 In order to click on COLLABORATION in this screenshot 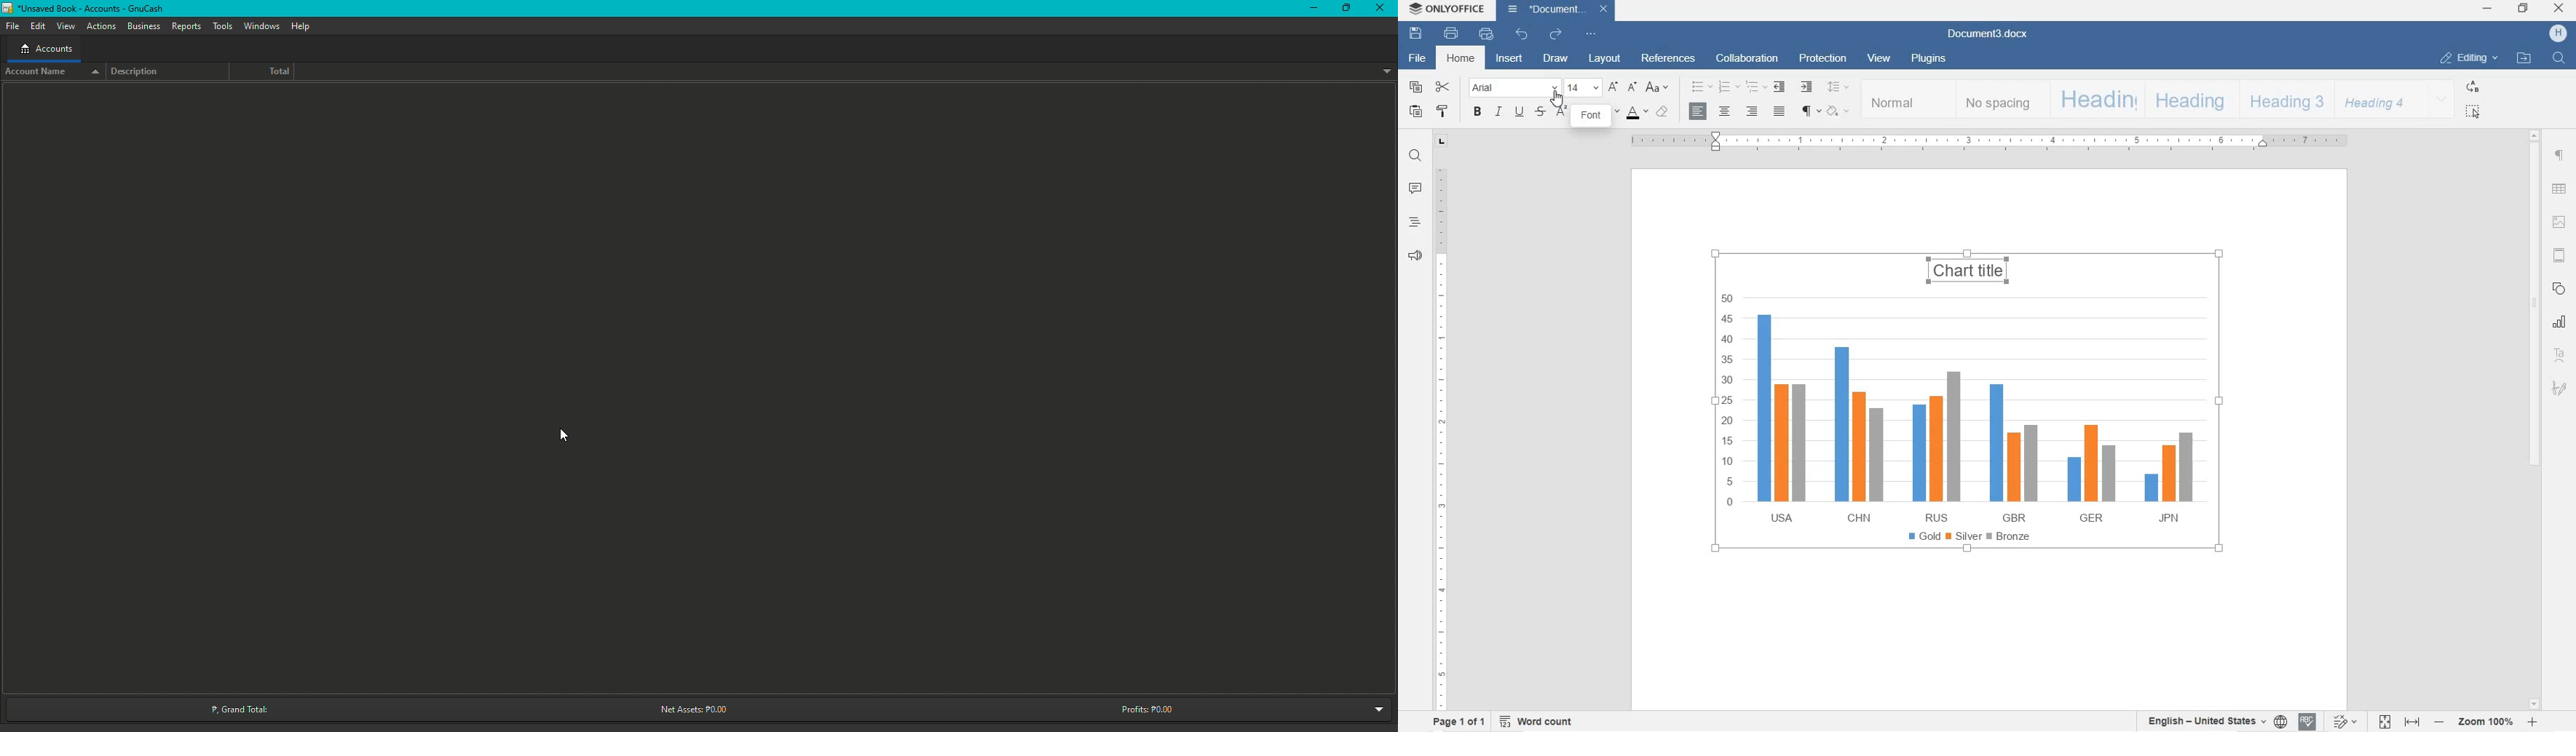, I will do `click(1746, 59)`.